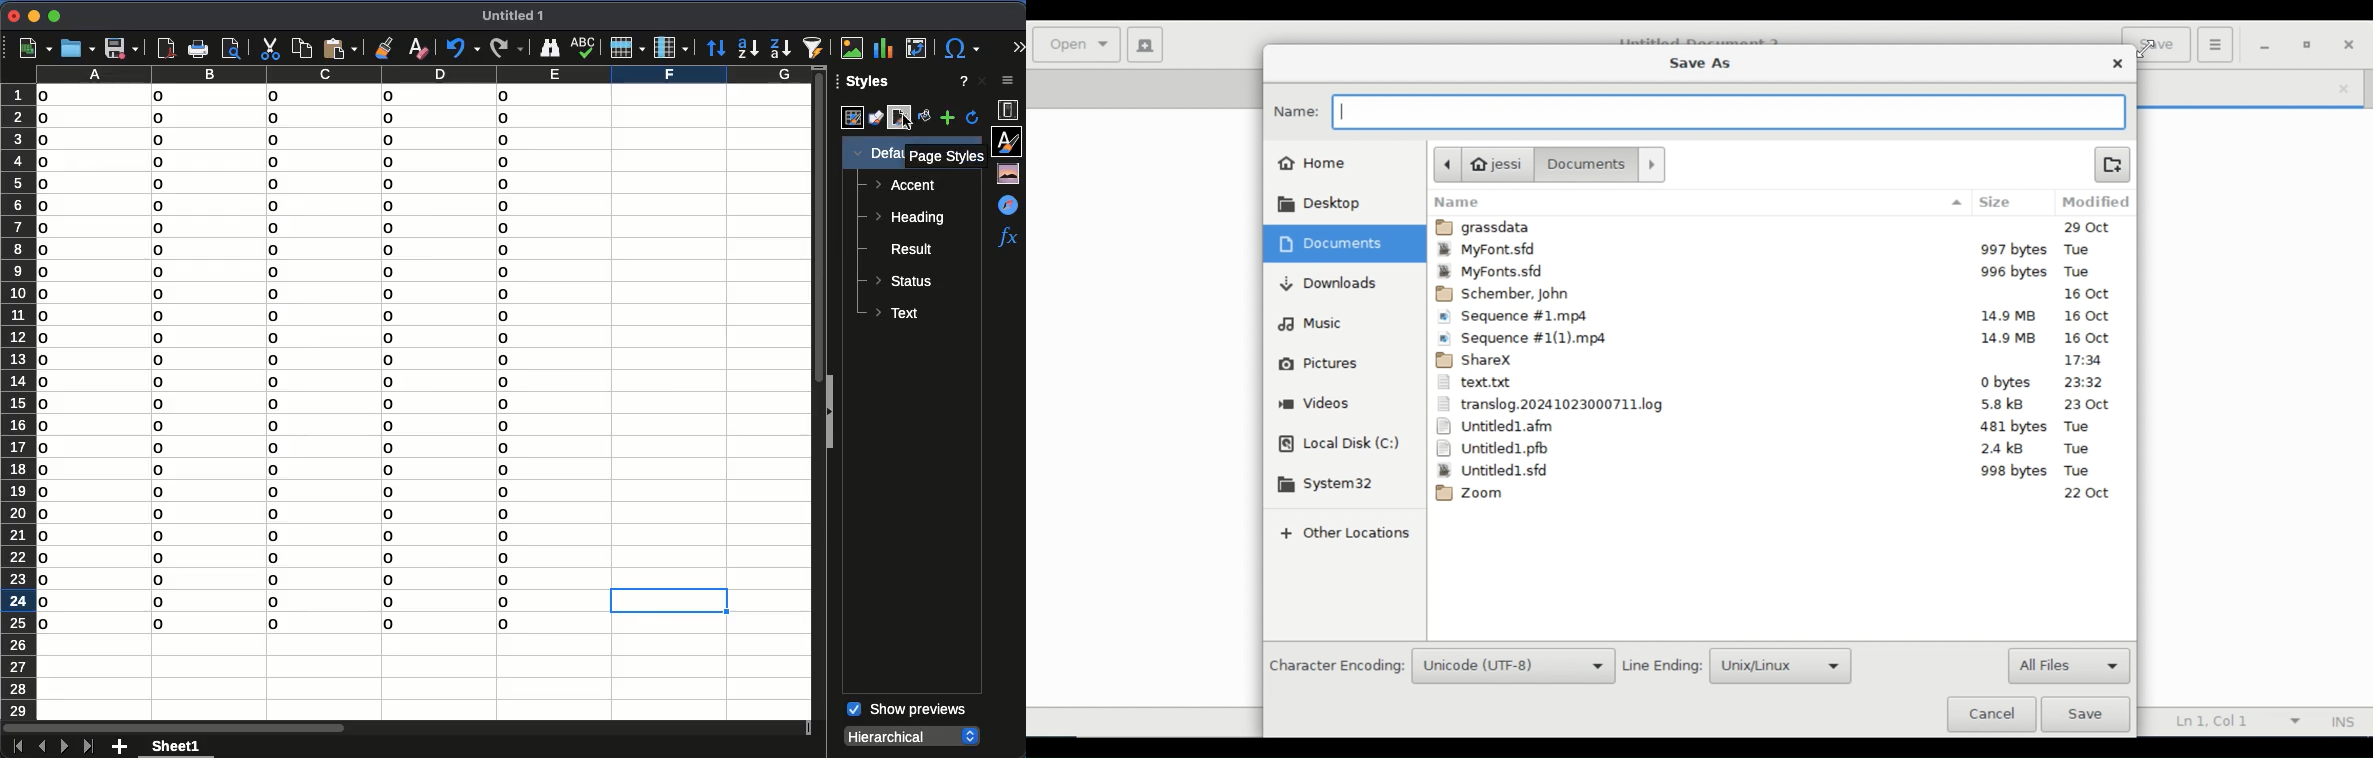  What do you see at coordinates (62, 747) in the screenshot?
I see `next sheet` at bounding box center [62, 747].